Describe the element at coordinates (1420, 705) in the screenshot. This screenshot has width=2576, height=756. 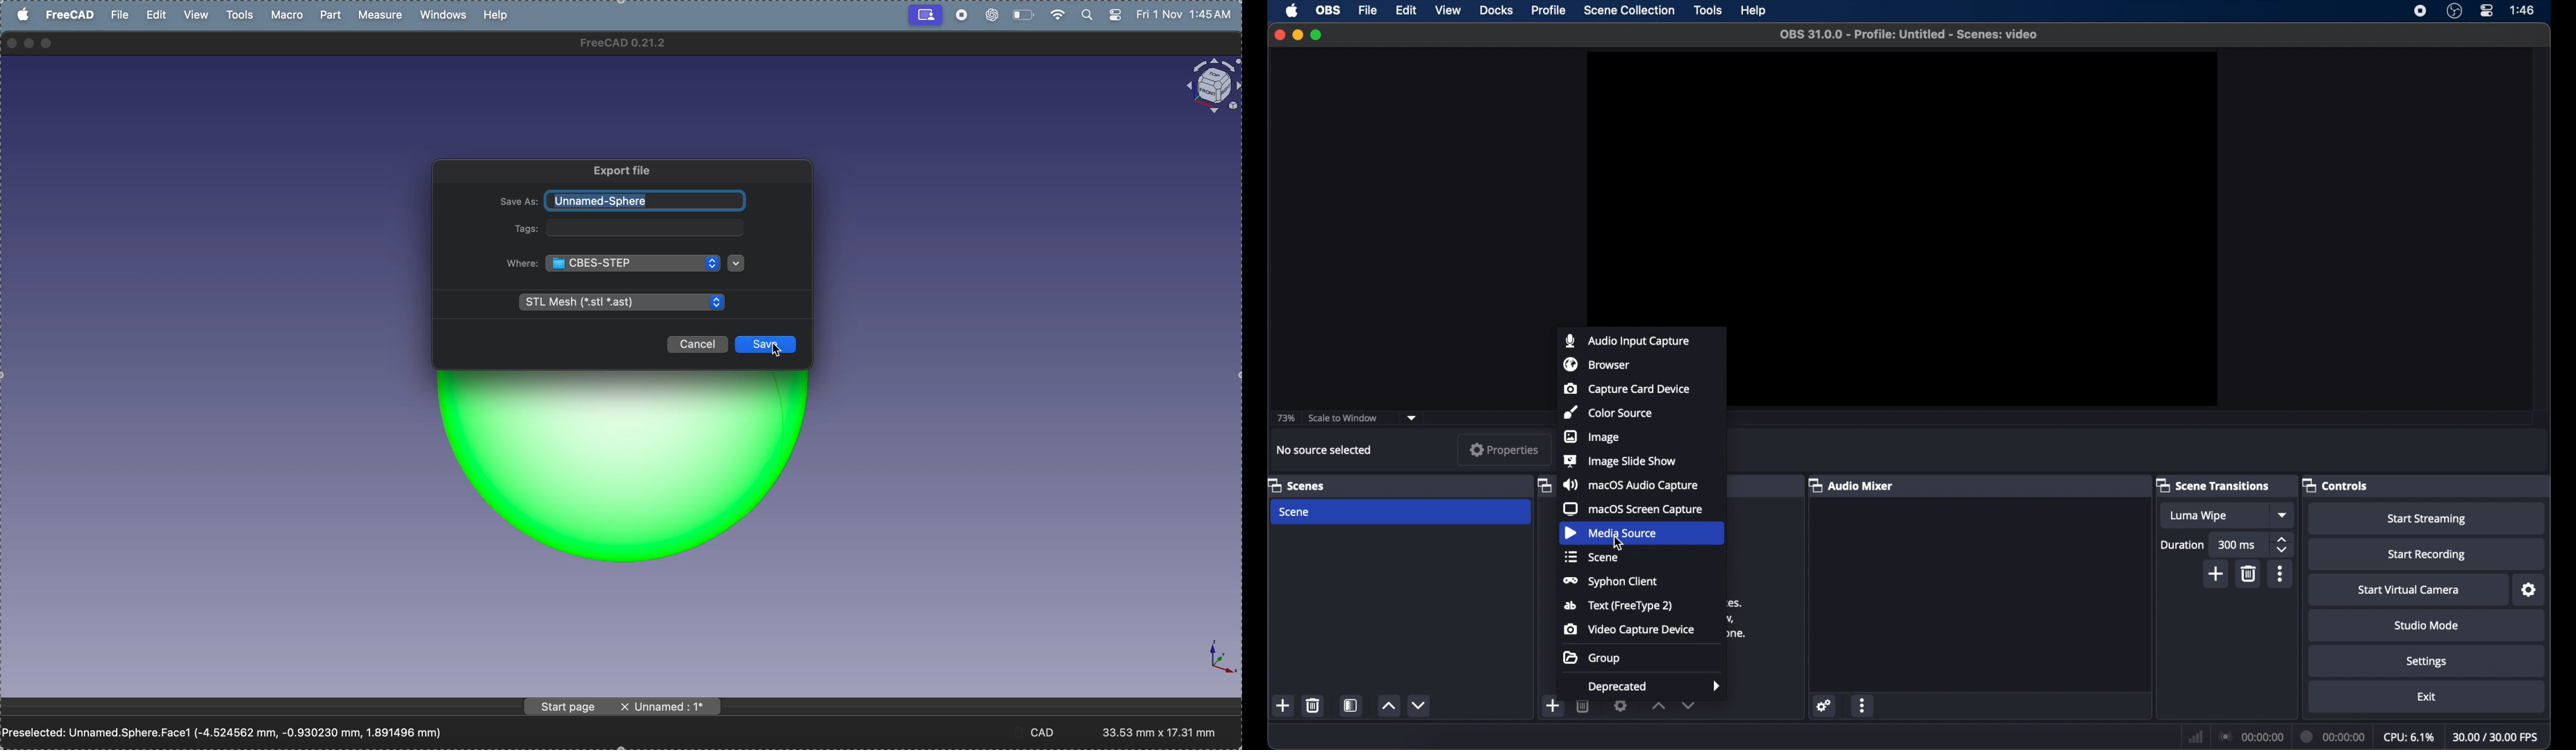
I see `decrement` at that location.